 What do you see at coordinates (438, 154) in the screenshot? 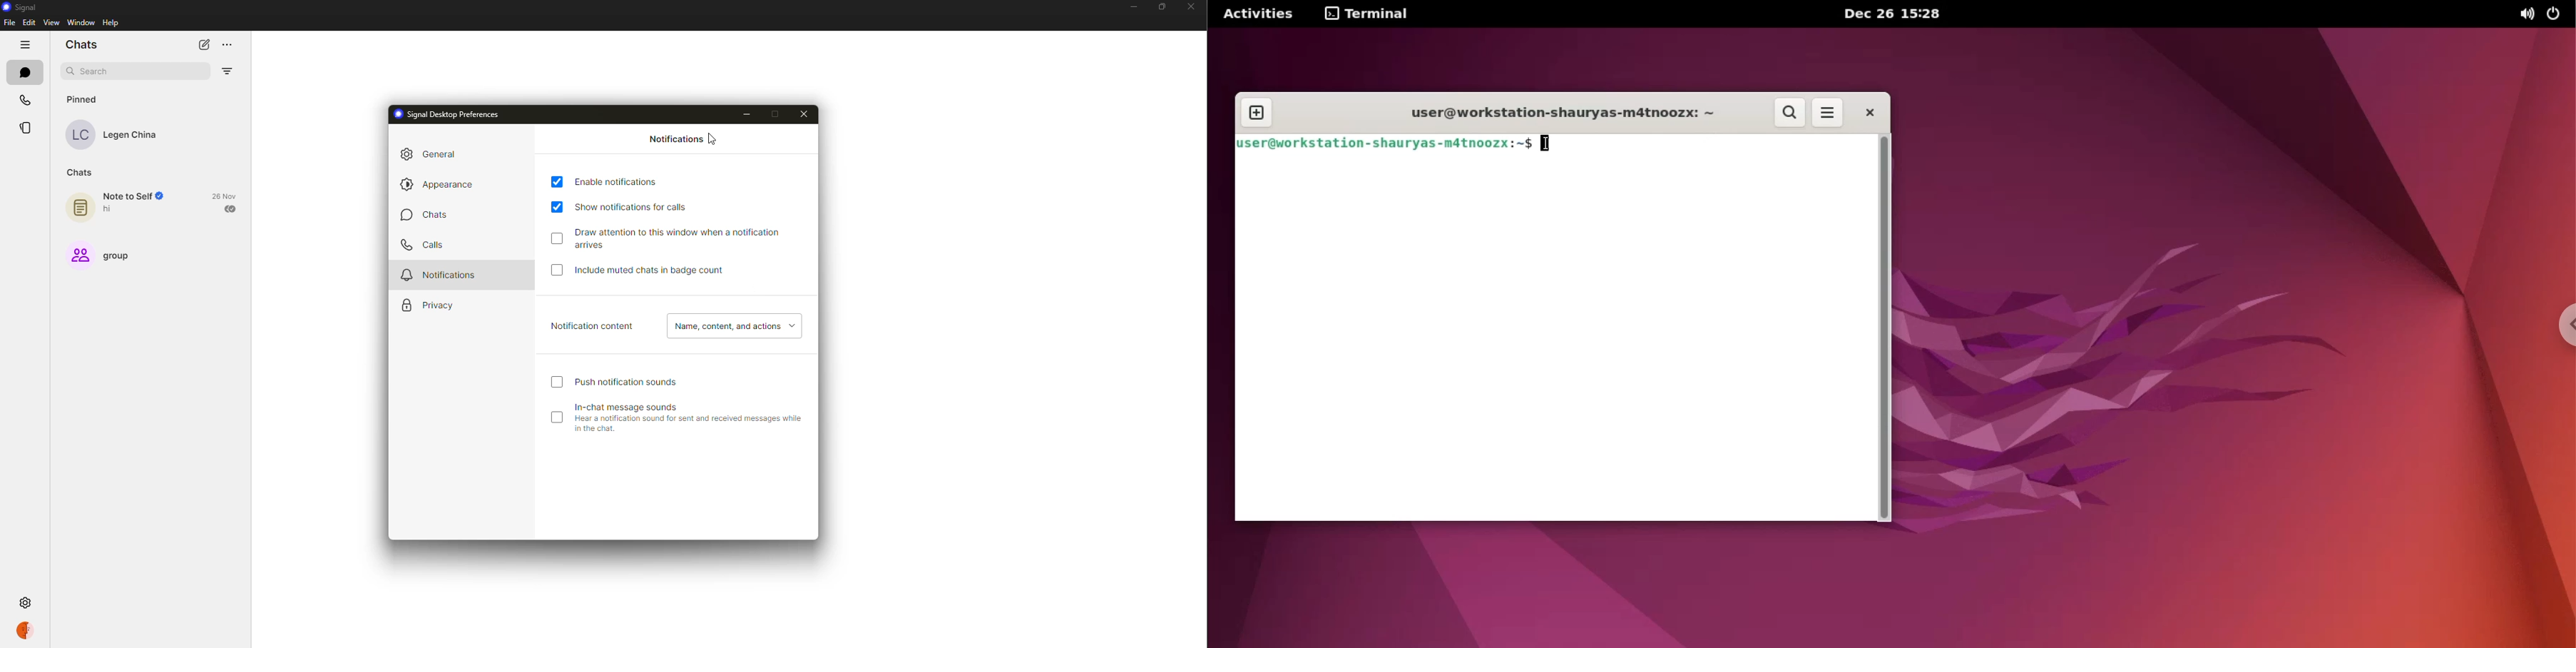
I see `general` at bounding box center [438, 154].